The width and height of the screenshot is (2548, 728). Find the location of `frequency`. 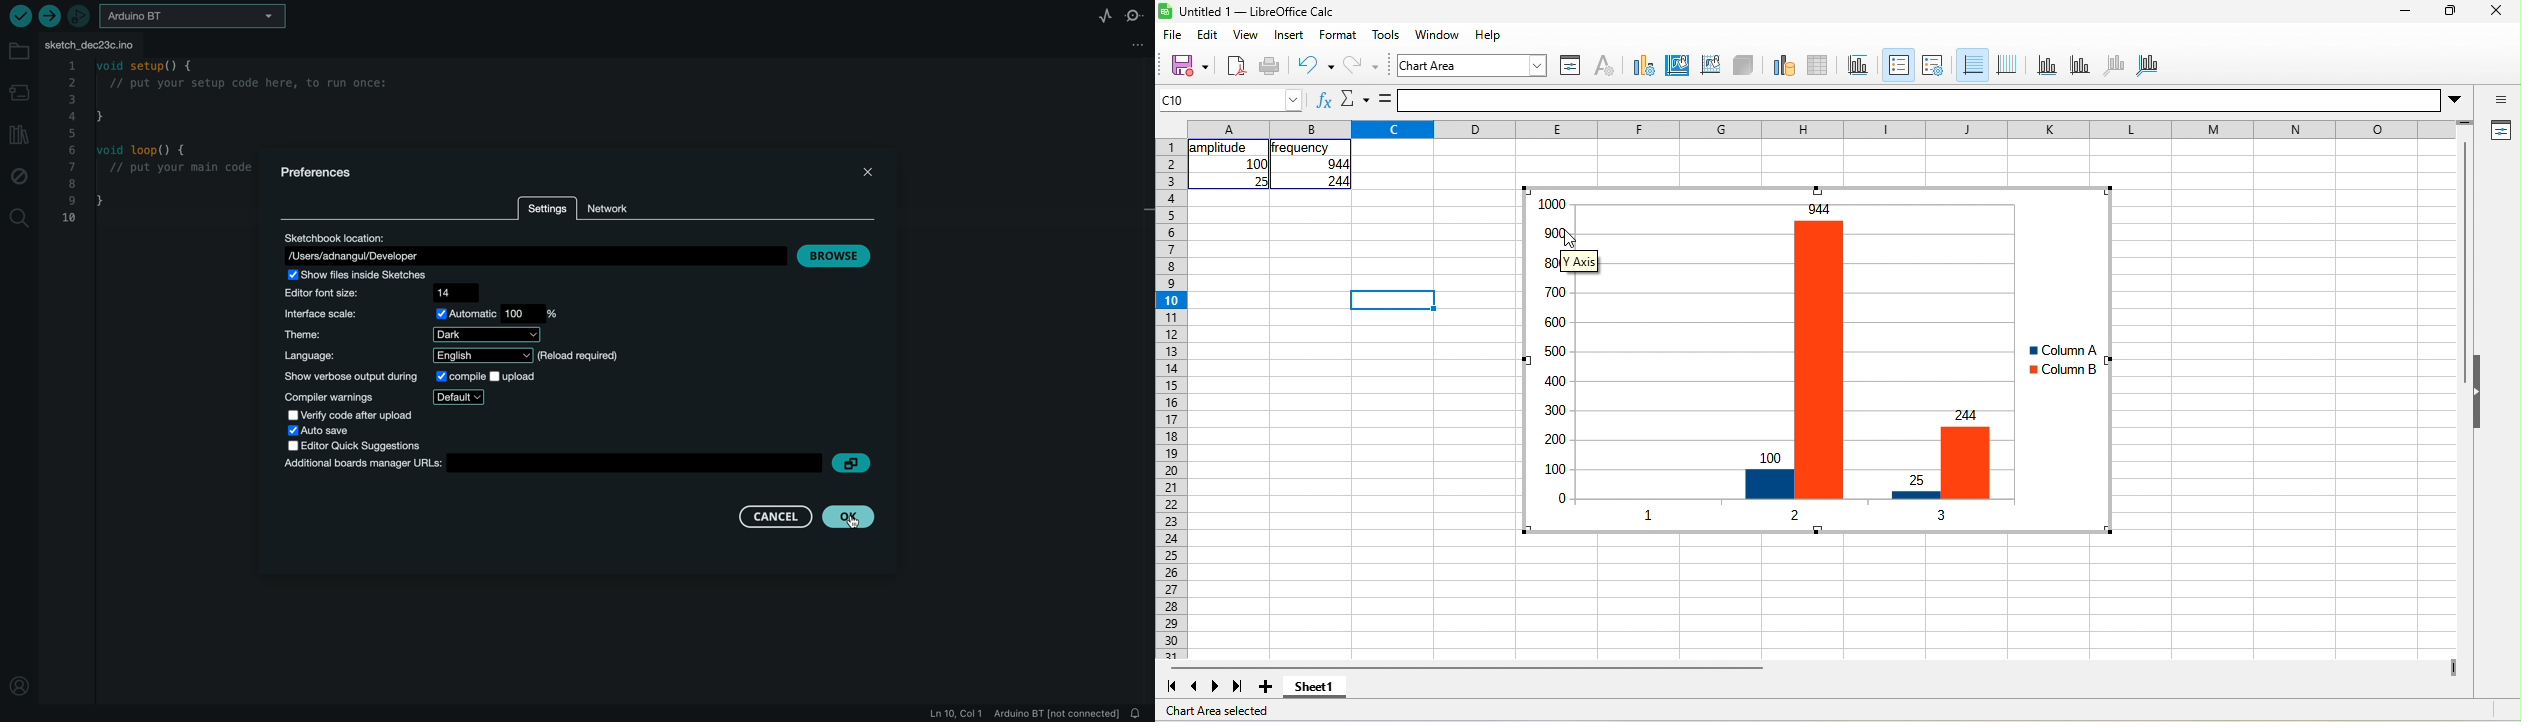

frequency is located at coordinates (1302, 148).